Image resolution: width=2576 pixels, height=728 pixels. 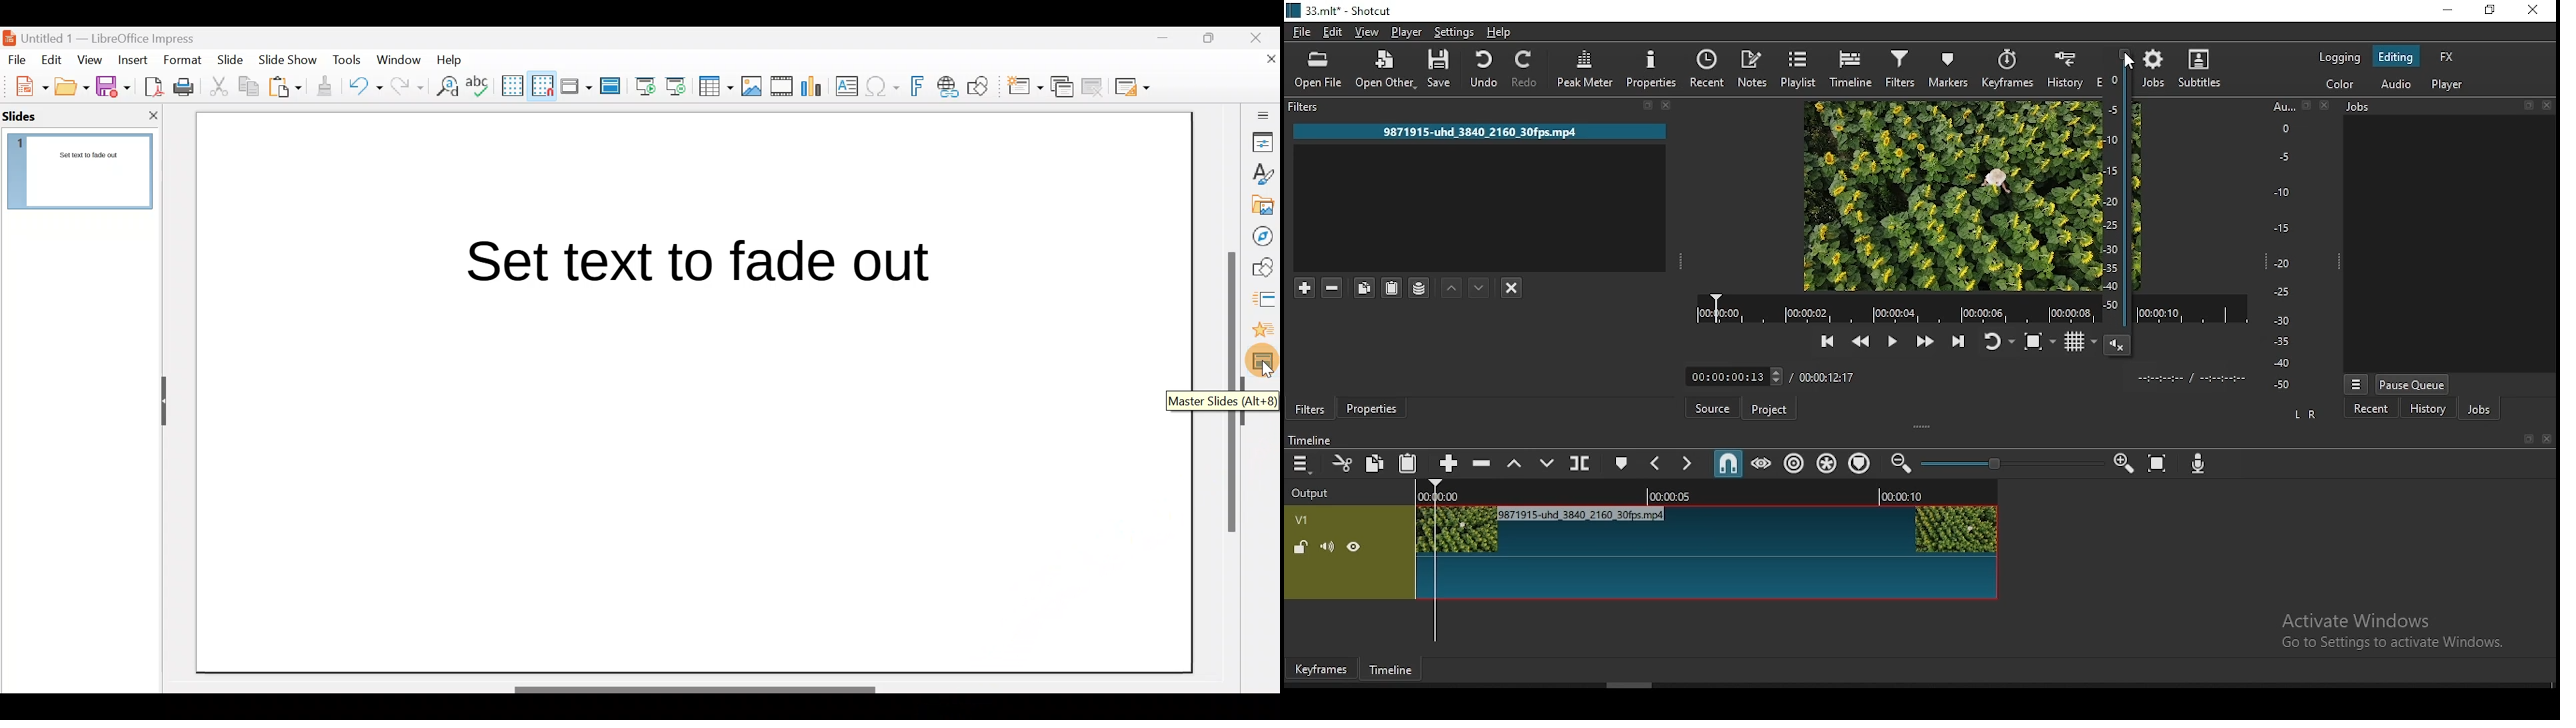 What do you see at coordinates (91, 59) in the screenshot?
I see `View` at bounding box center [91, 59].